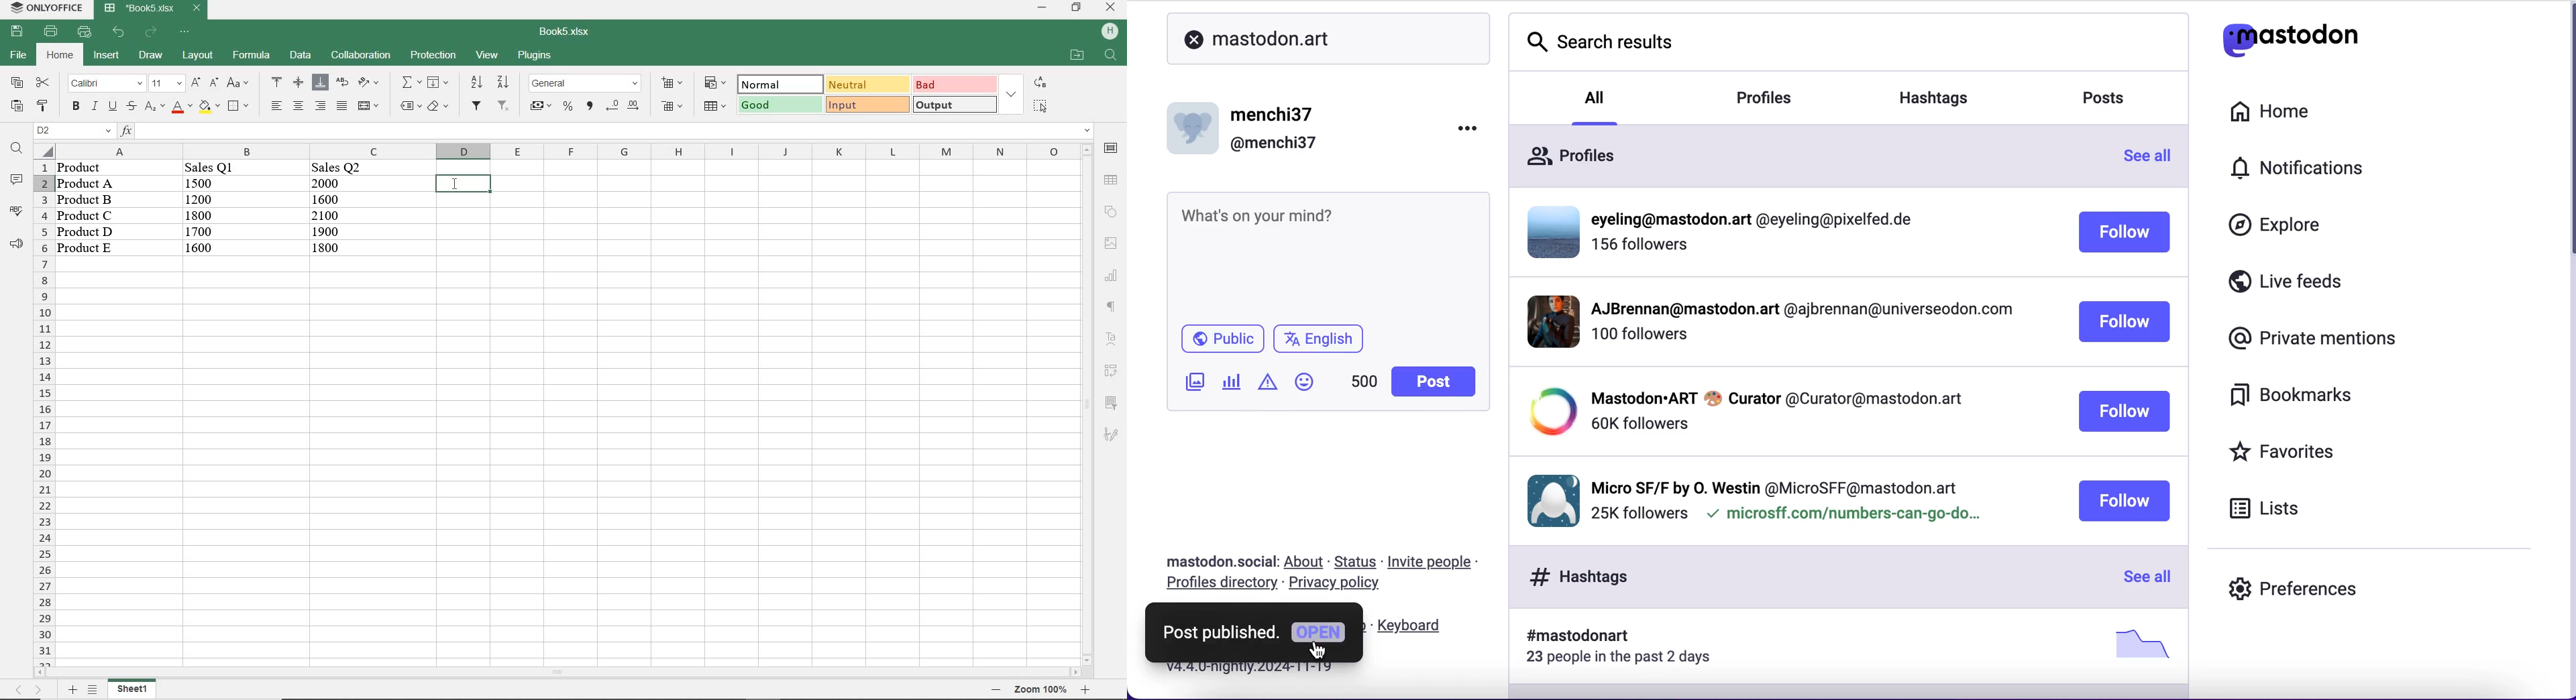  What do you see at coordinates (2300, 399) in the screenshot?
I see `bookmarks` at bounding box center [2300, 399].